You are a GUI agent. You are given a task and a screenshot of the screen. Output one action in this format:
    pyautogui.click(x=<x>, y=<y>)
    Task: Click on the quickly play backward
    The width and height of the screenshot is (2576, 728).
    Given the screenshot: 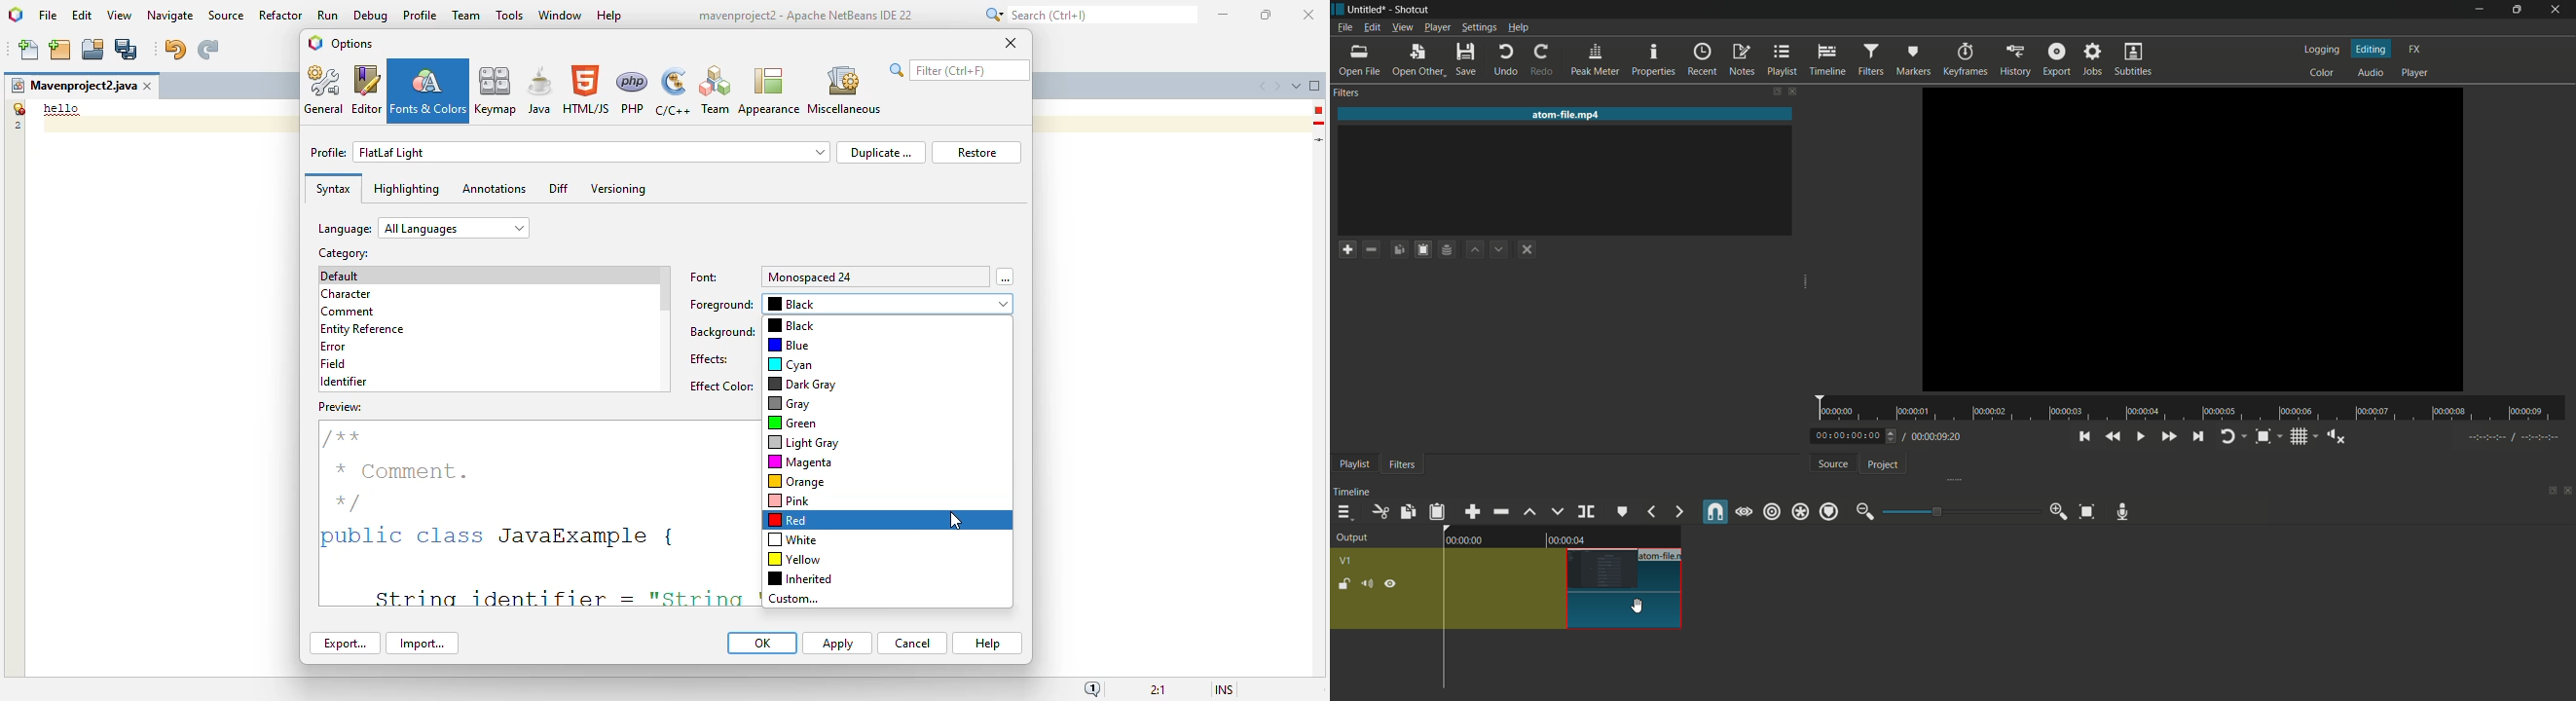 What is the action you would take?
    pyautogui.click(x=2113, y=436)
    